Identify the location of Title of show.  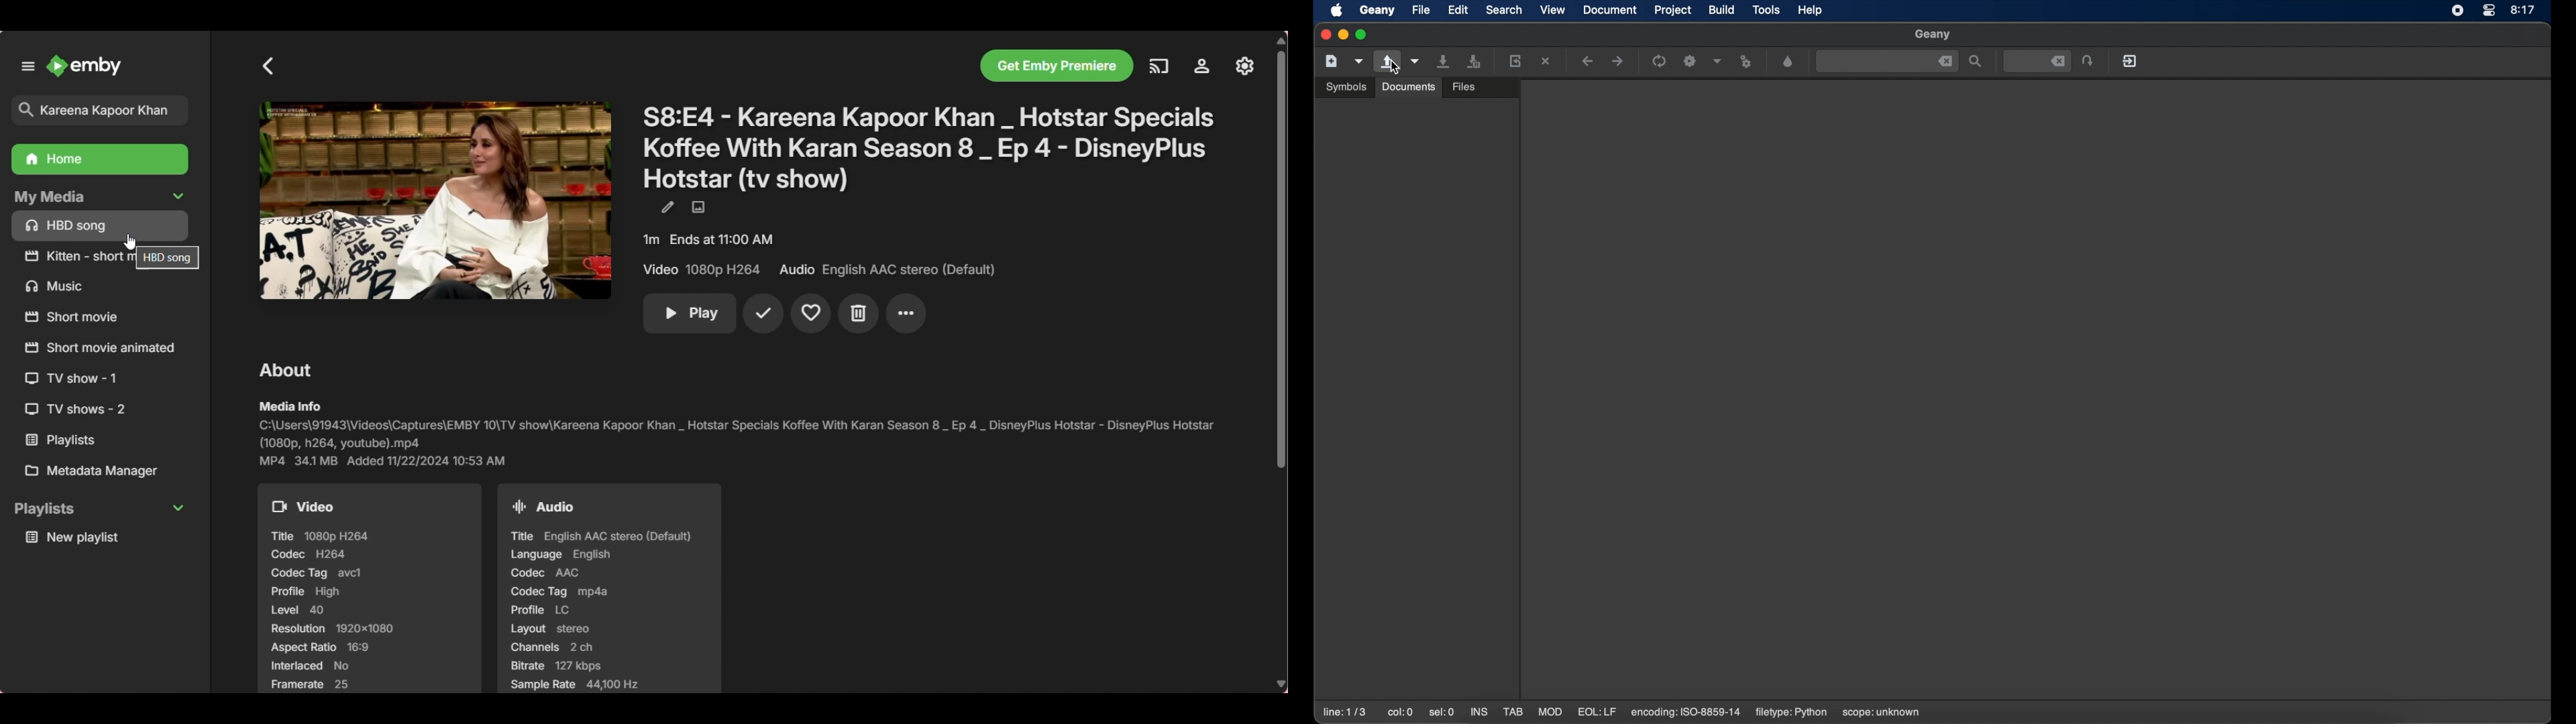
(928, 148).